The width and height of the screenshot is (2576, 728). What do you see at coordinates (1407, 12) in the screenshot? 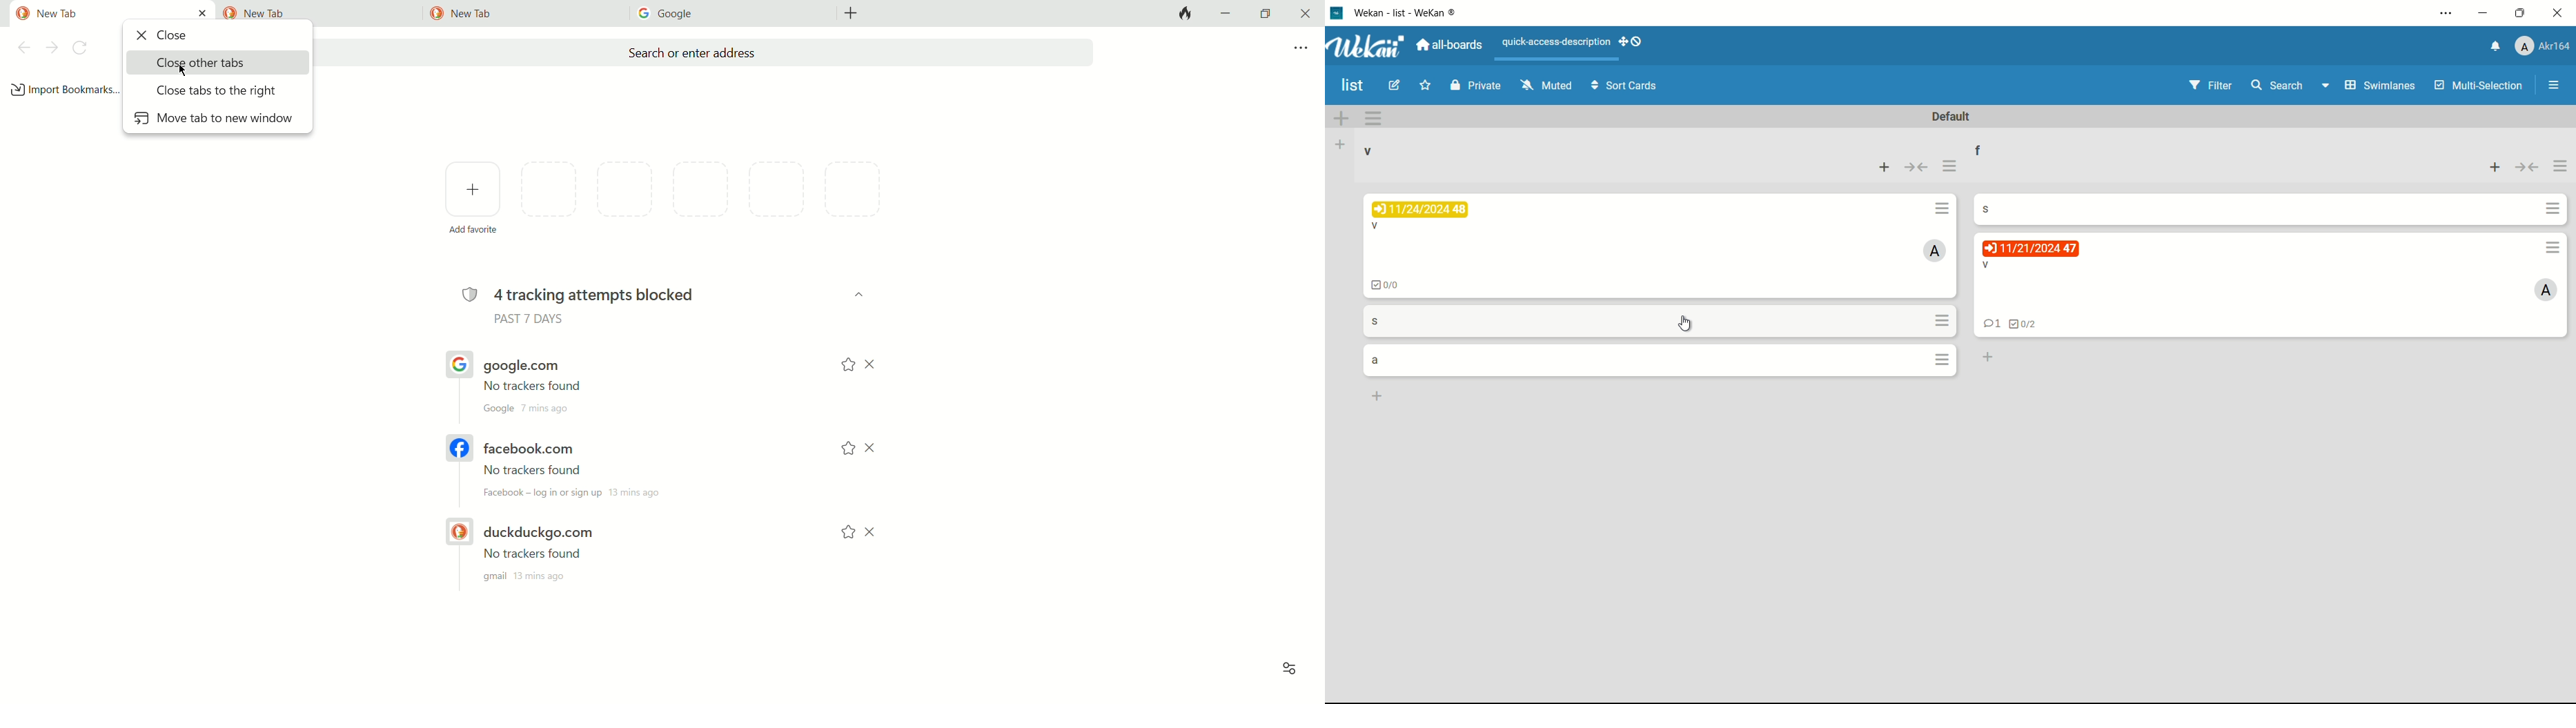
I see `Wekan - WeKan ®` at bounding box center [1407, 12].